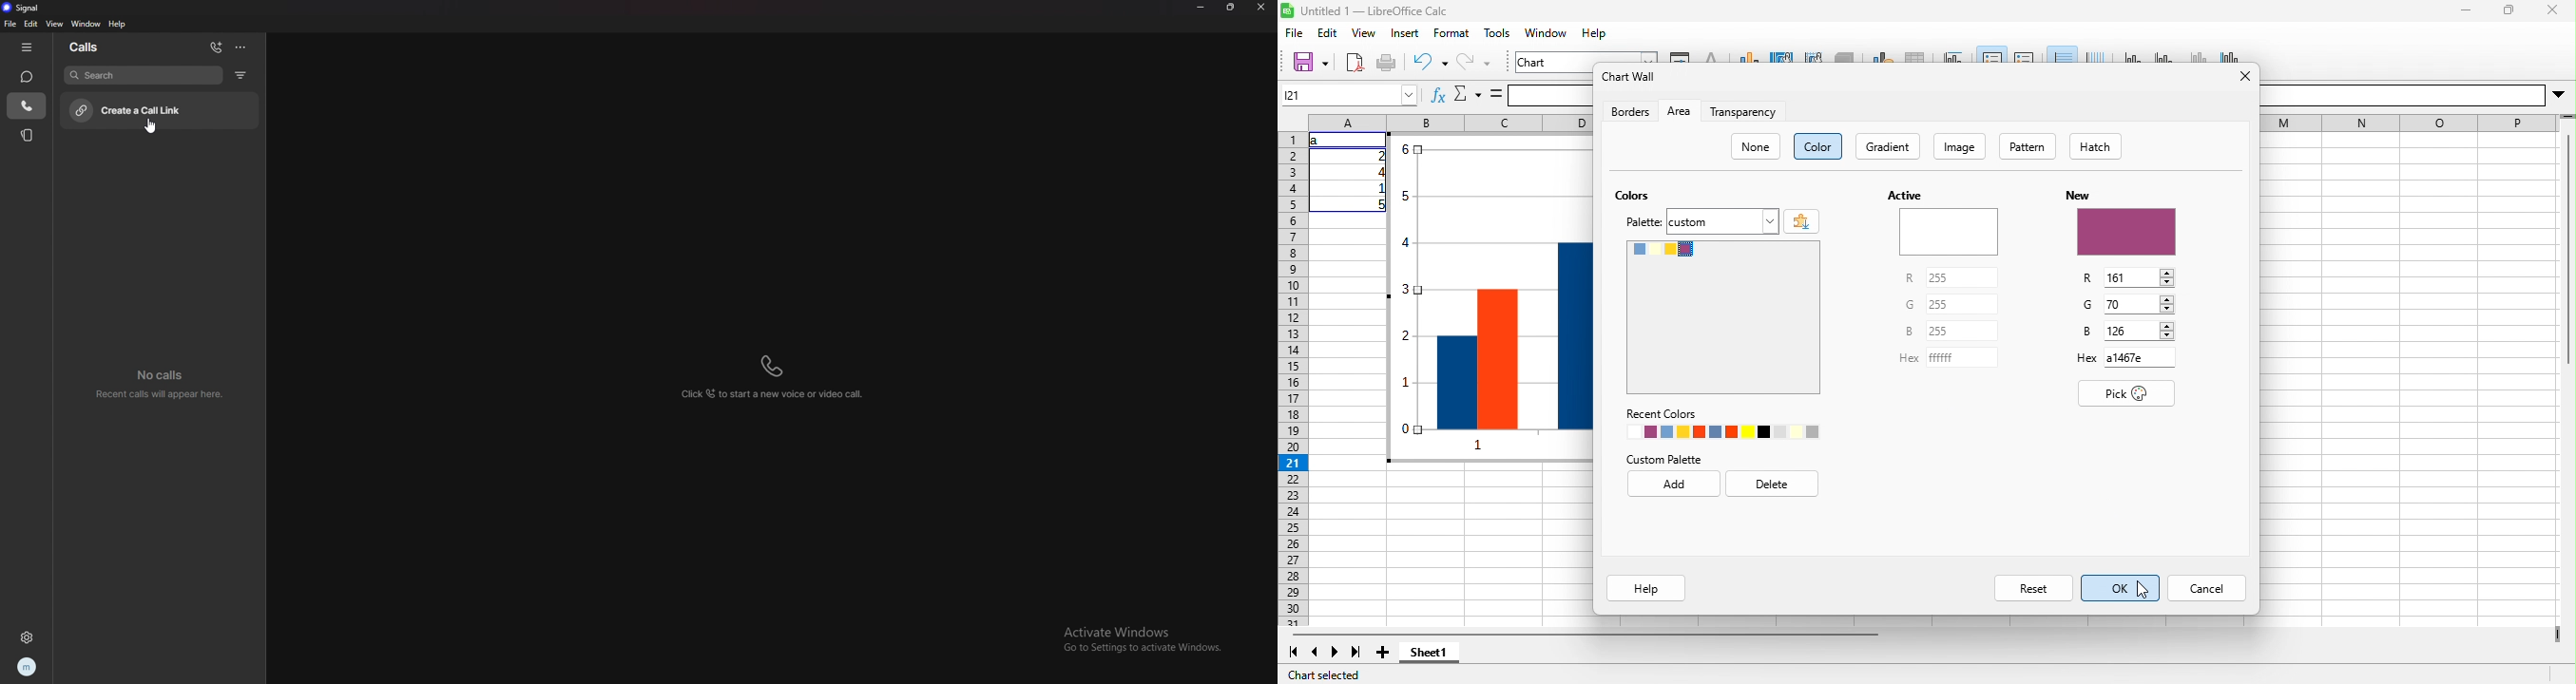 Image resolution: width=2576 pixels, height=700 pixels. What do you see at coordinates (1954, 56) in the screenshot?
I see `title` at bounding box center [1954, 56].